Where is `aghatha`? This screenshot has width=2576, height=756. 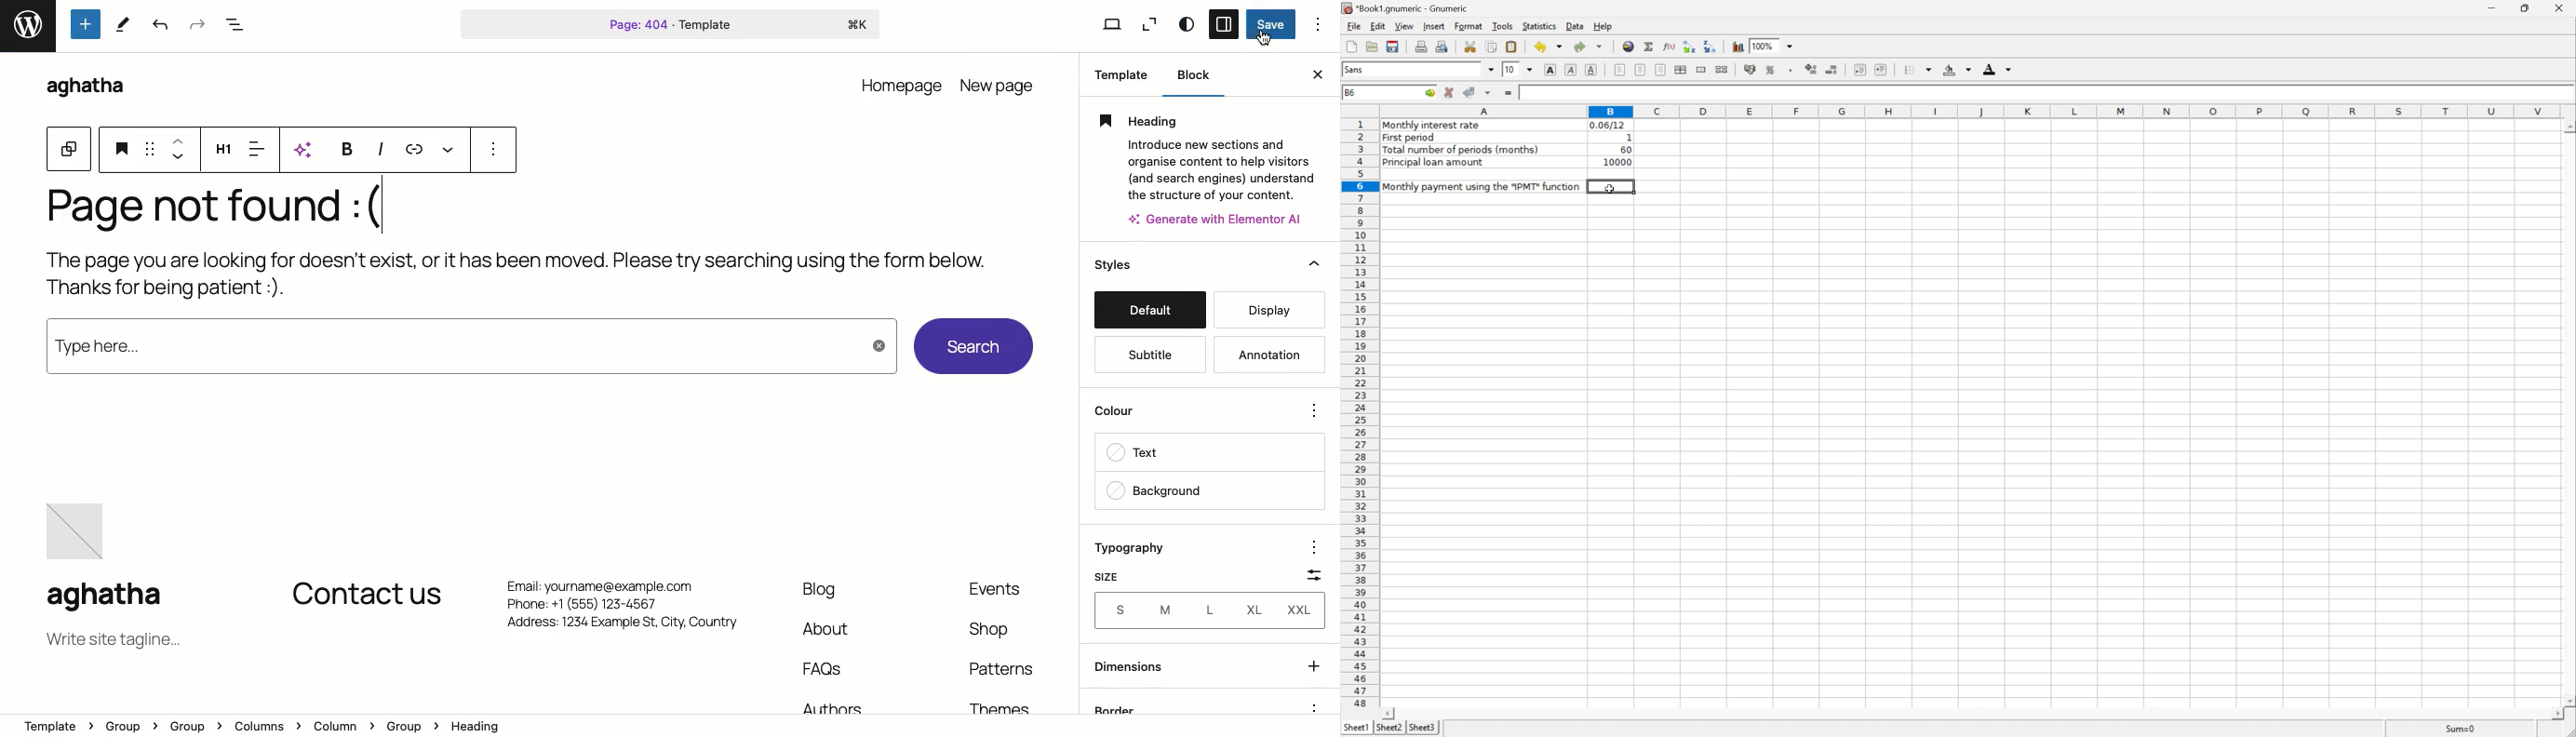 aghatha is located at coordinates (84, 87).